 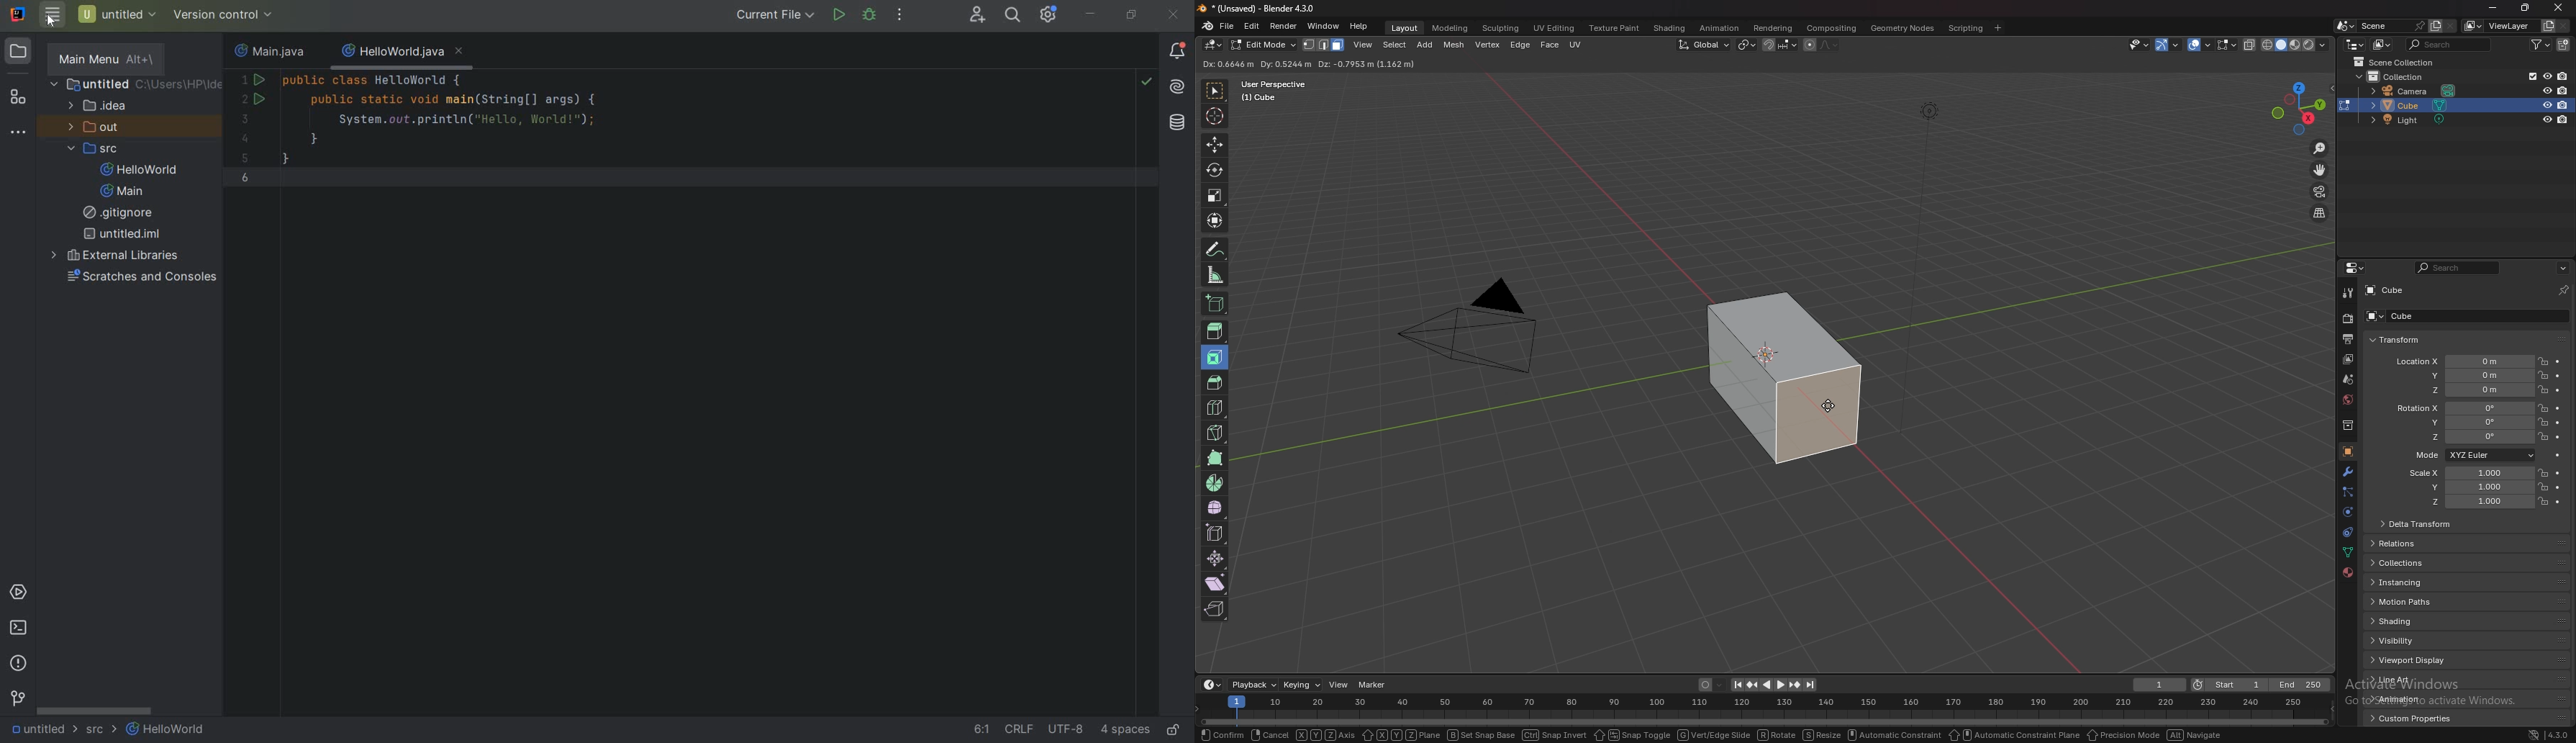 I want to click on auto keying, so click(x=1712, y=685).